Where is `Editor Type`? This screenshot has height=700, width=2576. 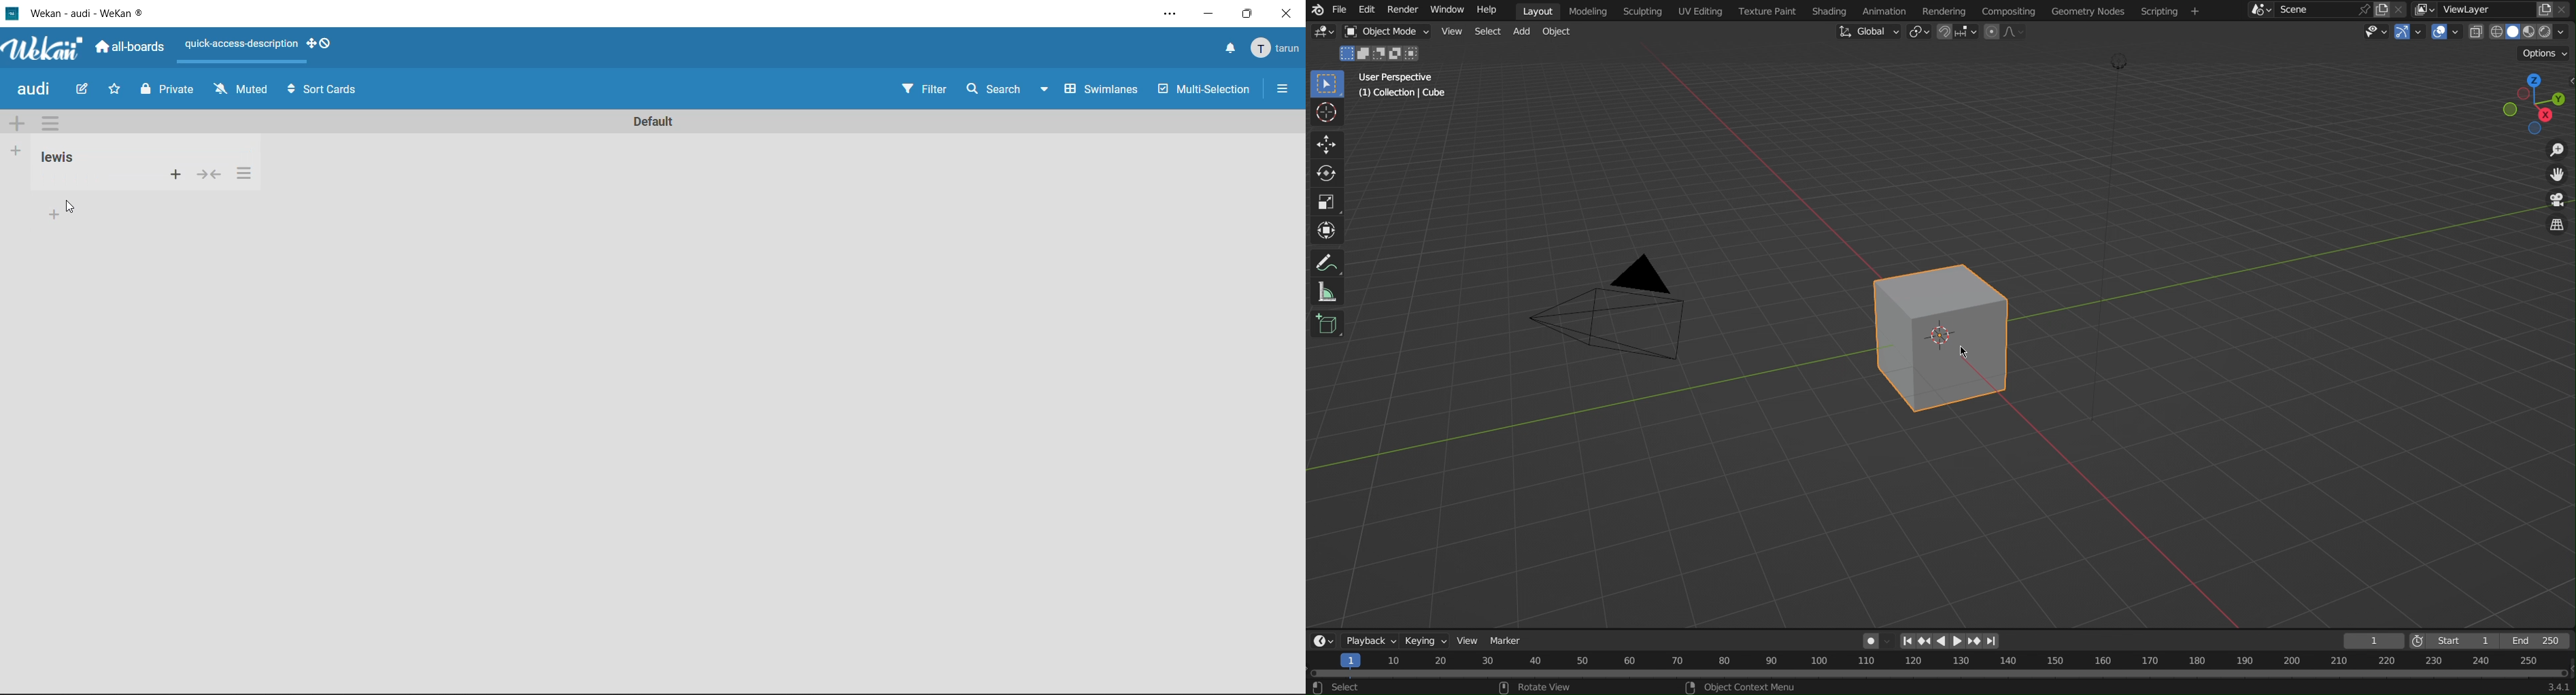 Editor Type is located at coordinates (1323, 641).